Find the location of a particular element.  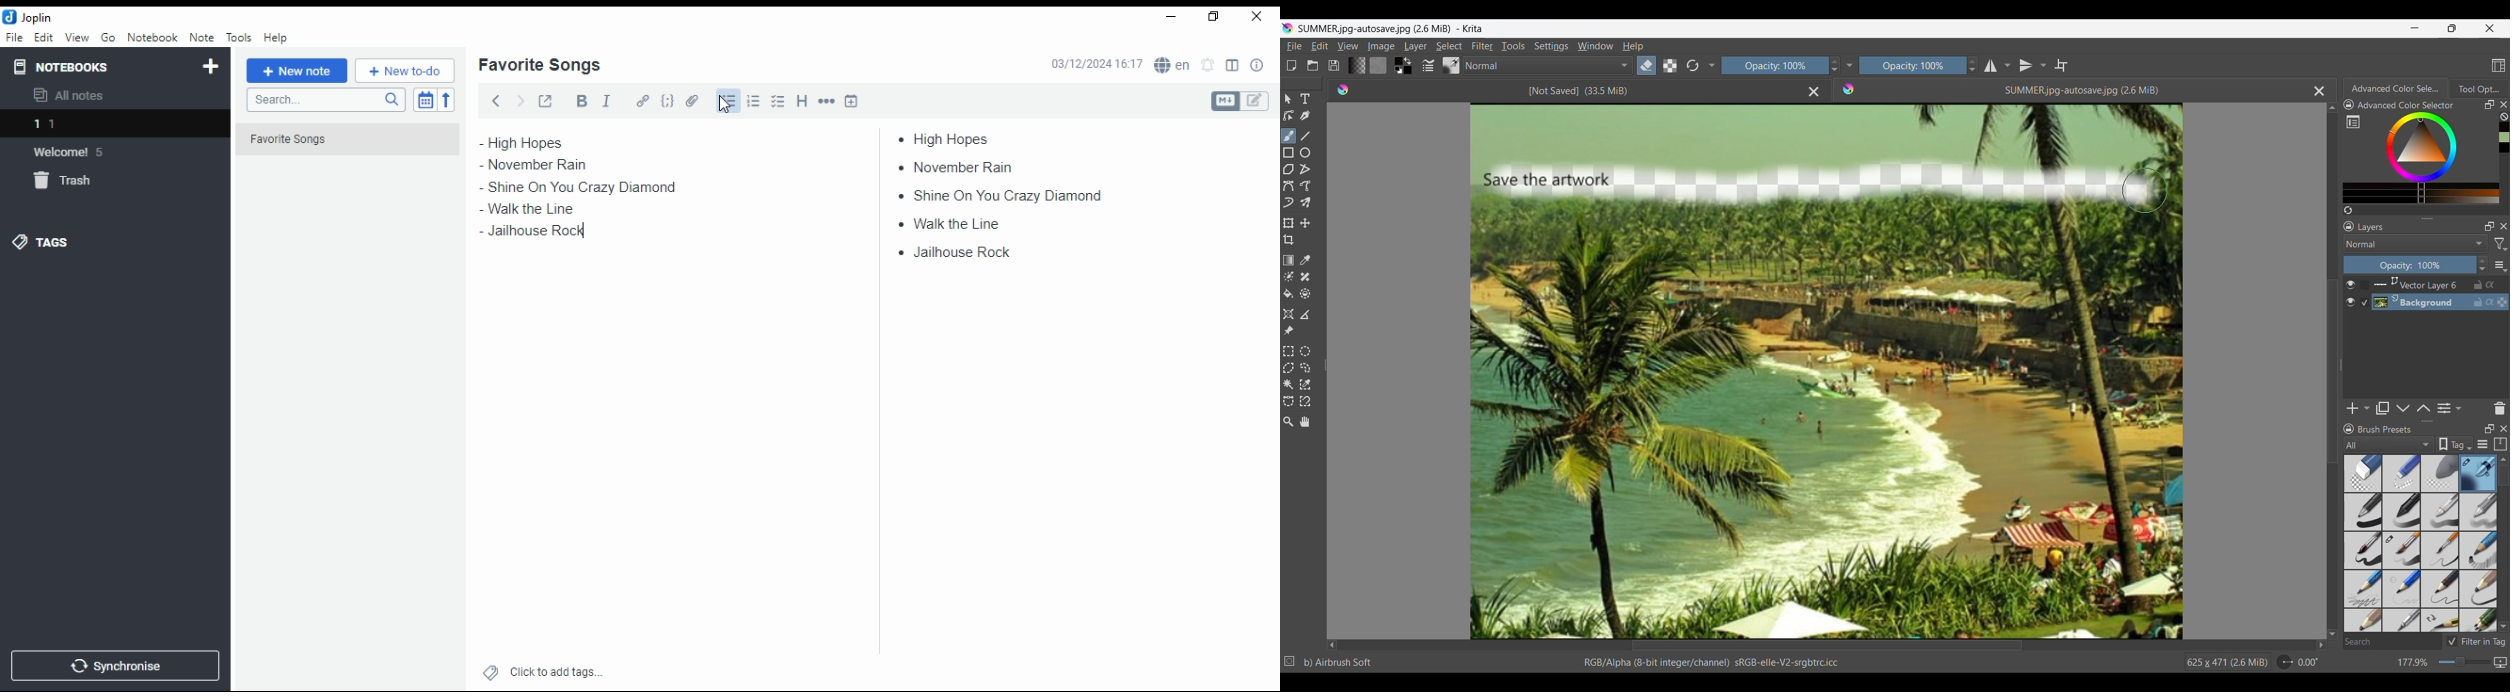

notebook 1 is located at coordinates (73, 126).